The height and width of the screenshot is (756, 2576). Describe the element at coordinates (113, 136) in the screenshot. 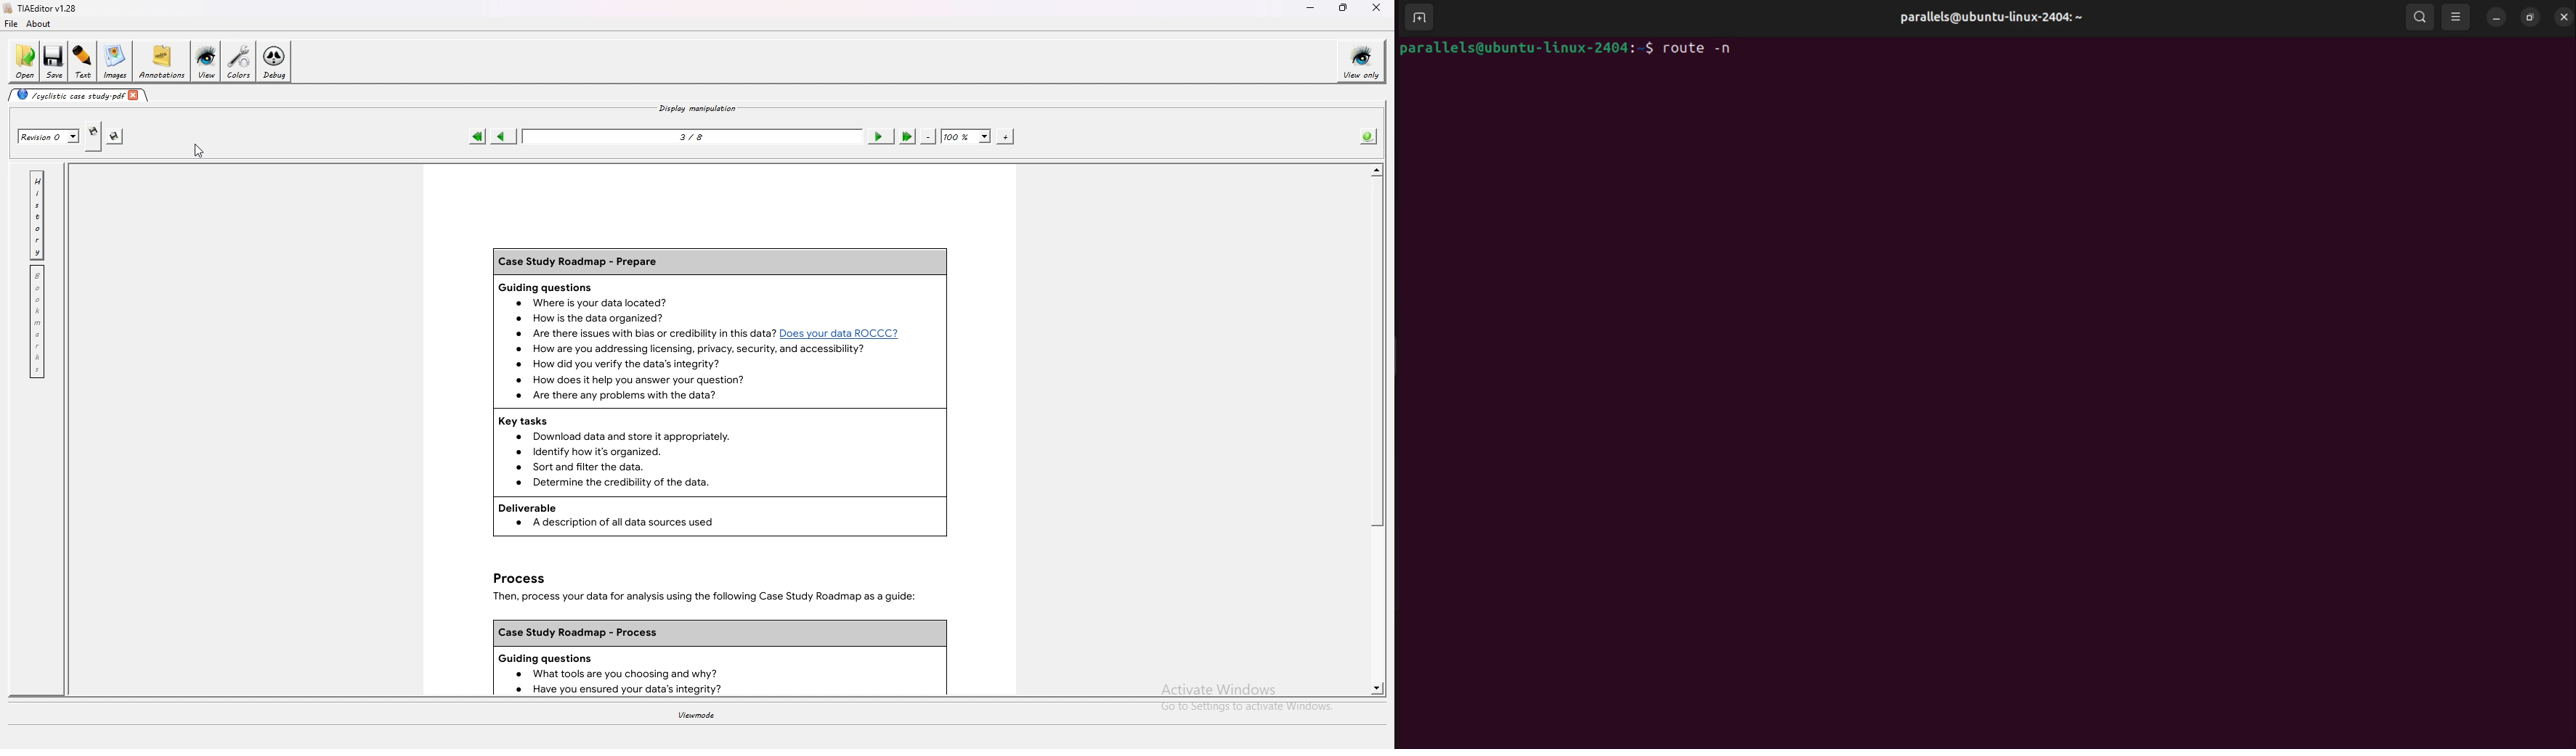

I see `save this revision` at that location.